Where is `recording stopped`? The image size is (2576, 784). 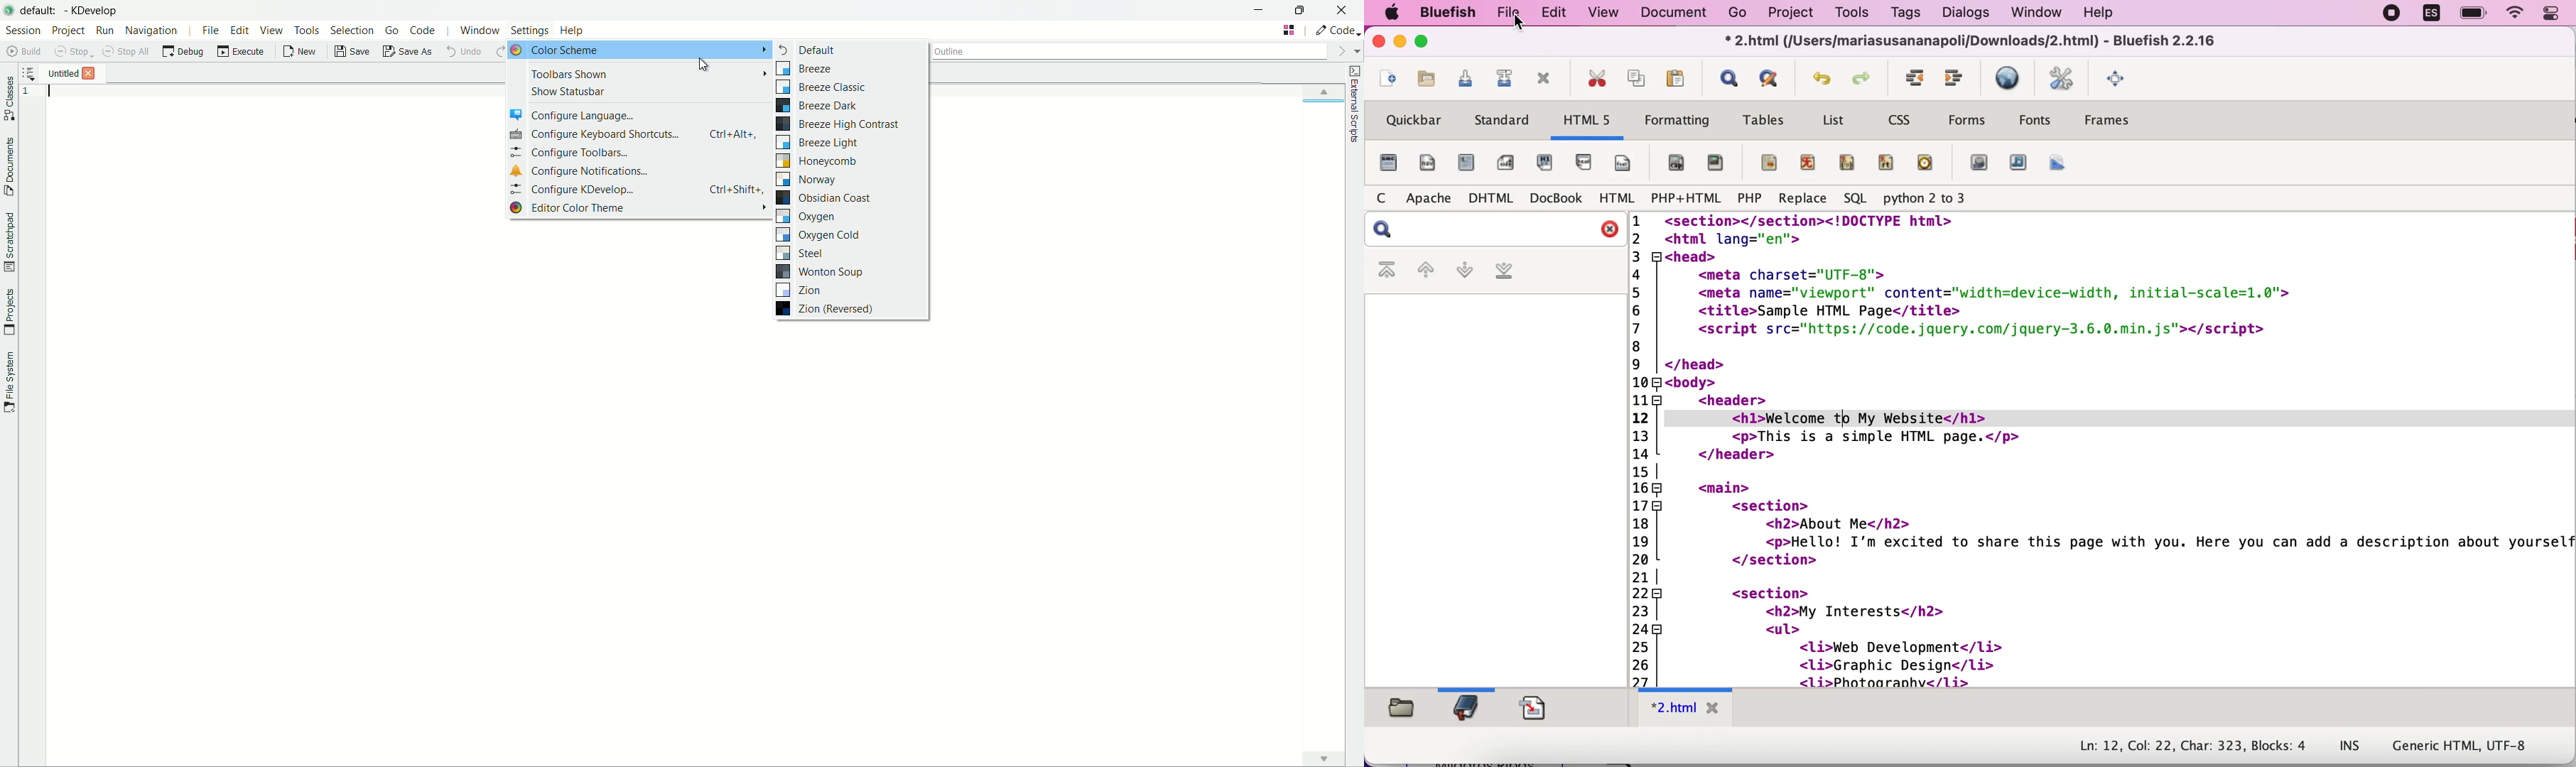 recording stopped is located at coordinates (2389, 13).